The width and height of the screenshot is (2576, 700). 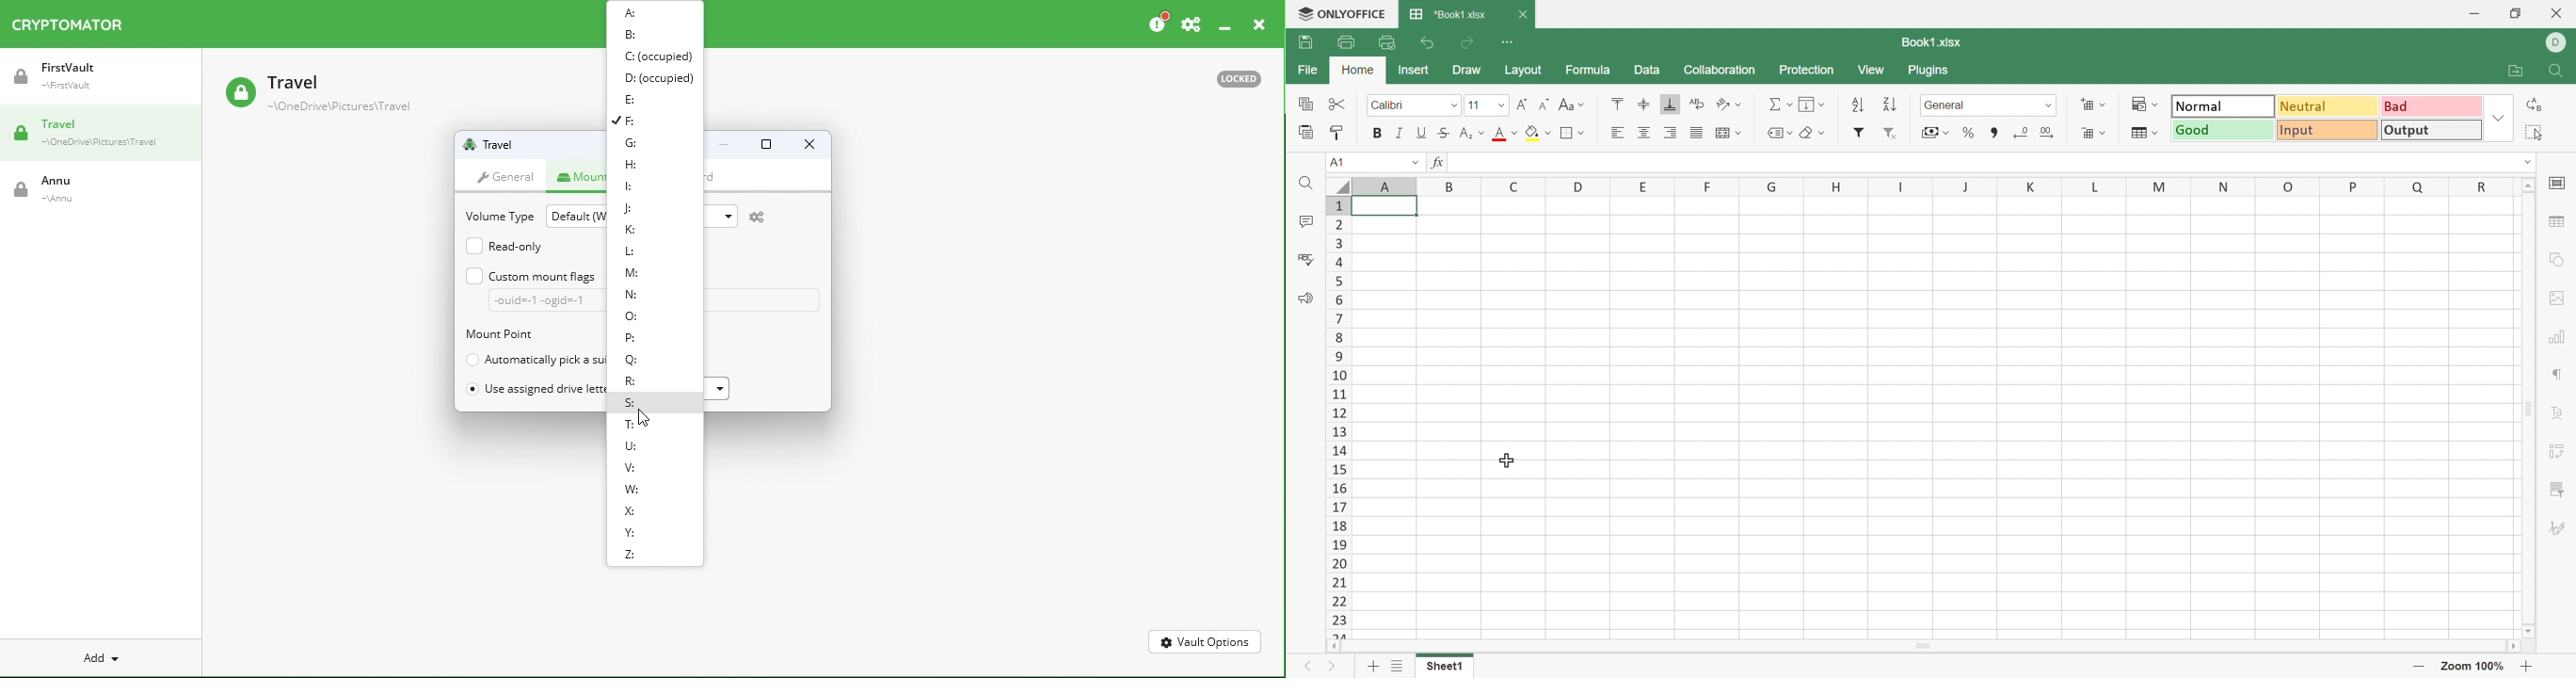 I want to click on Align Top, so click(x=1618, y=104).